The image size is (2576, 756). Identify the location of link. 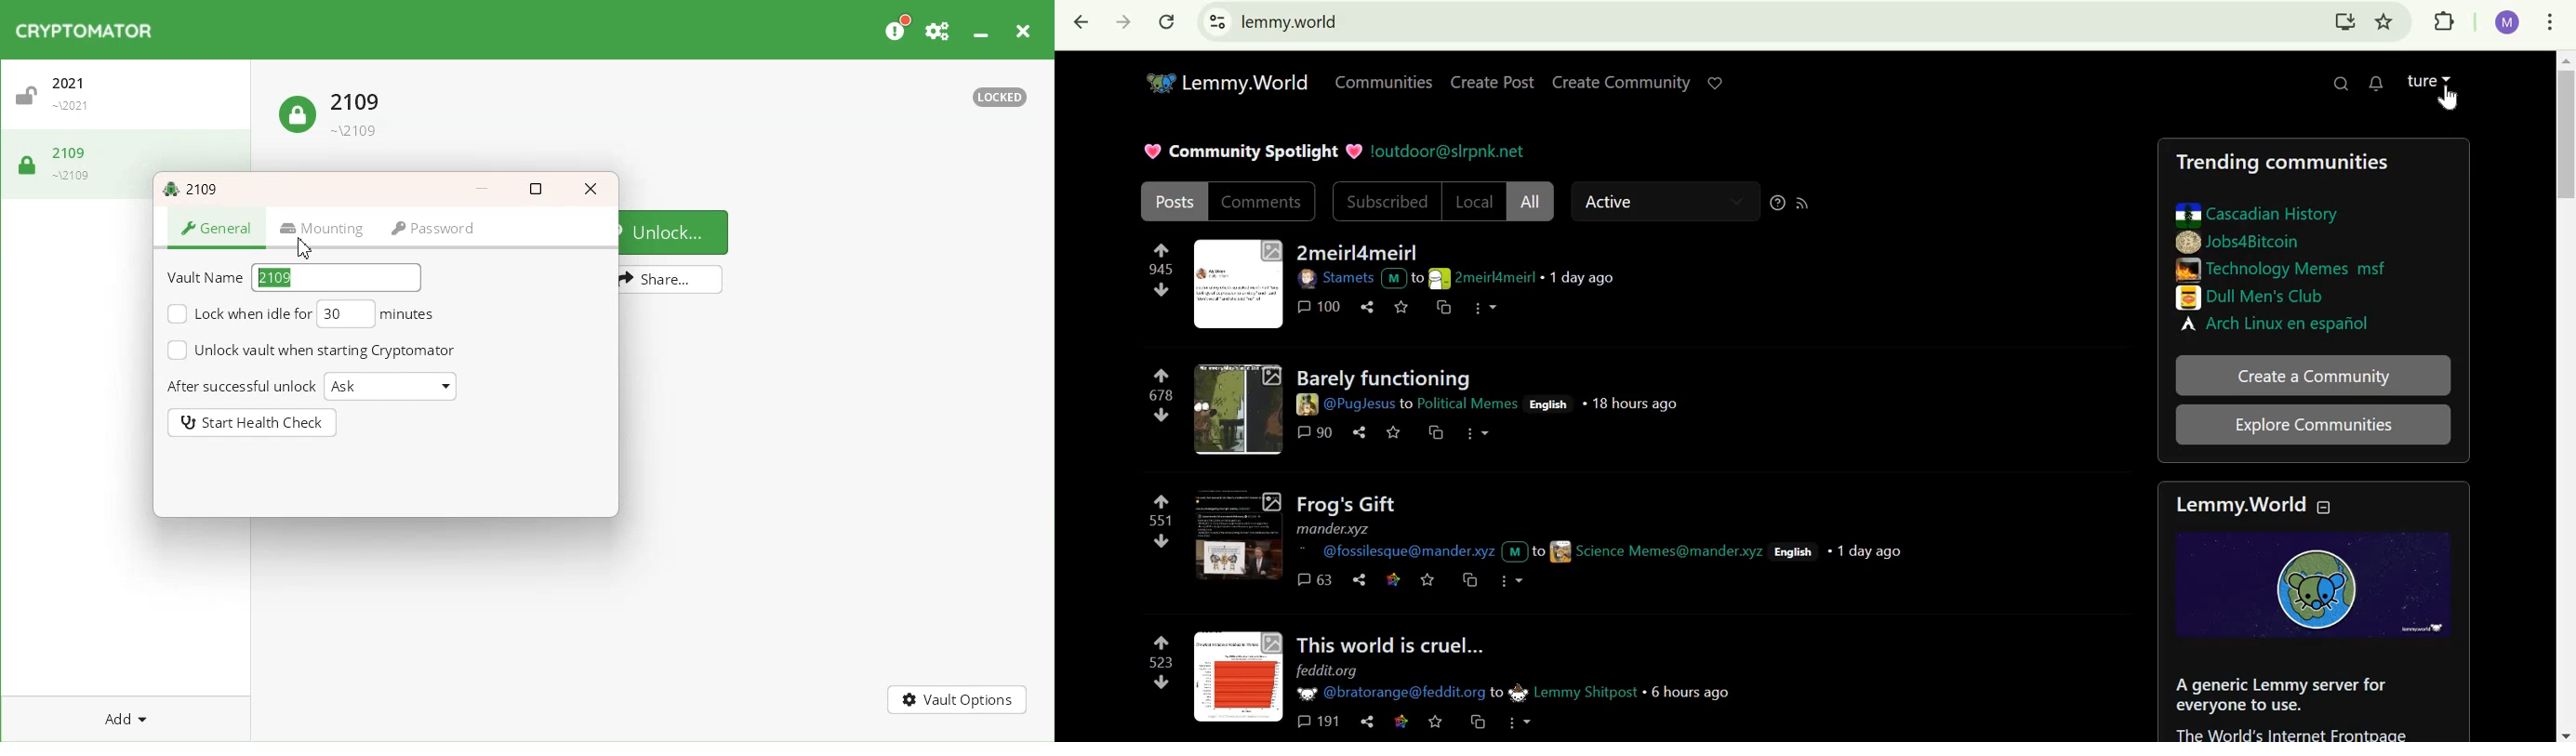
(1404, 721).